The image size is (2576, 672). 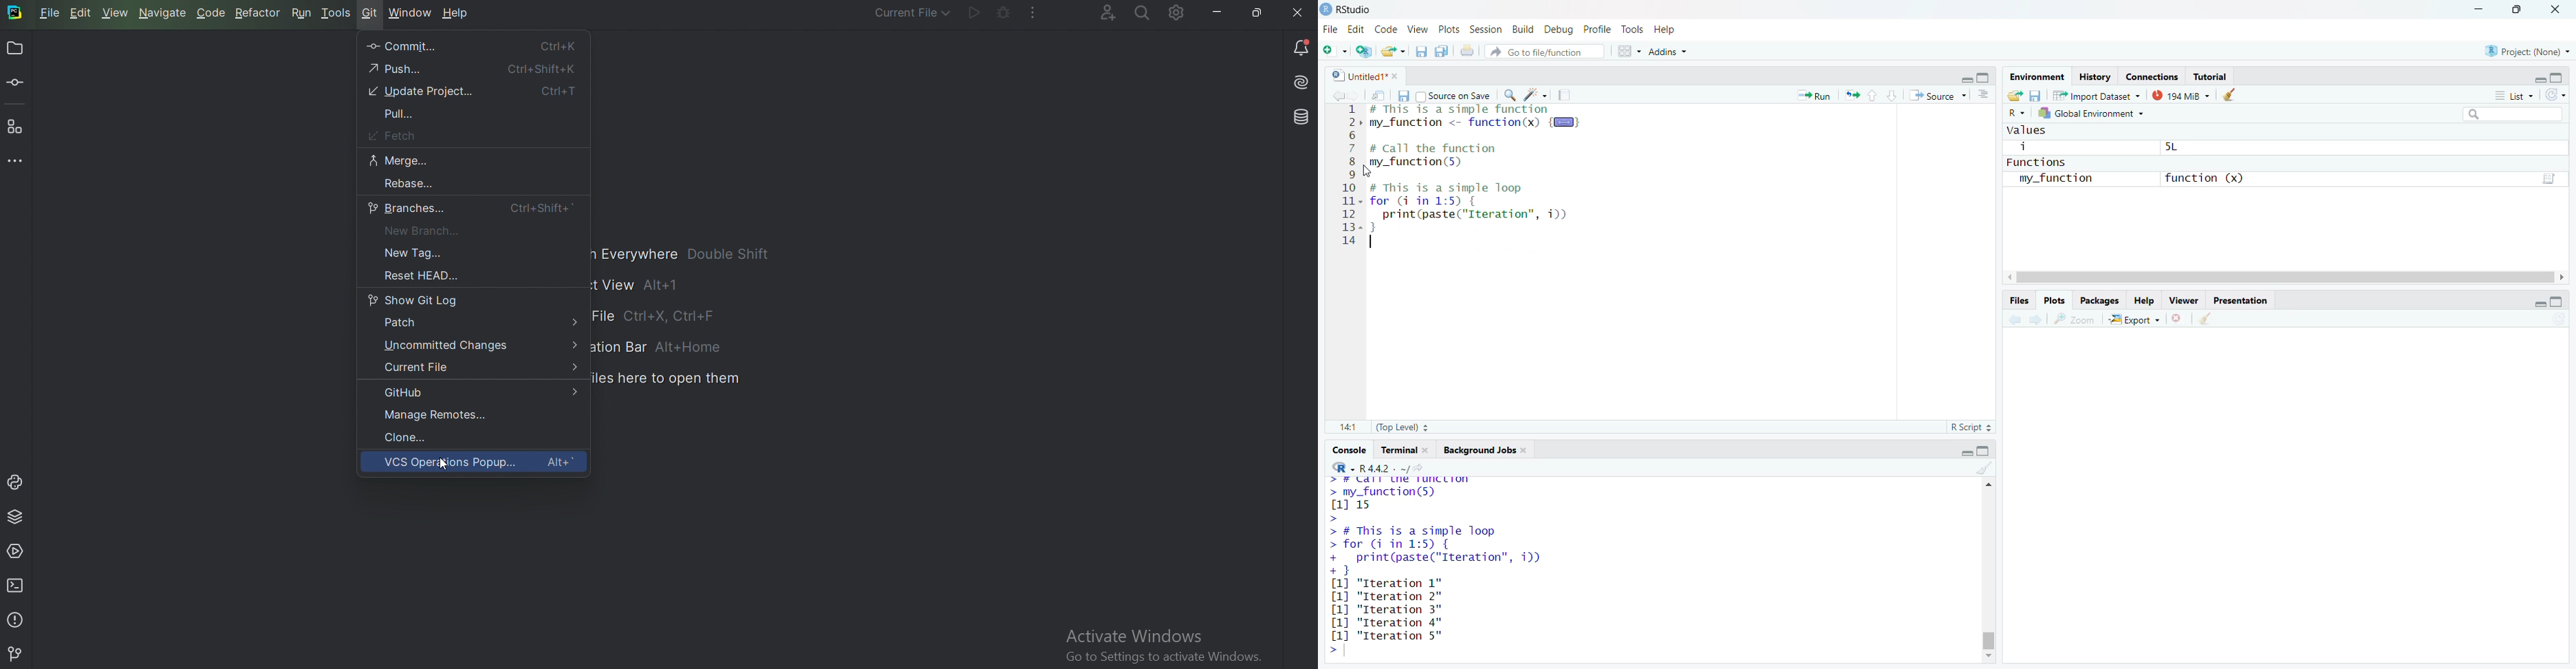 What do you see at coordinates (2241, 299) in the screenshot?
I see `presentation` at bounding box center [2241, 299].